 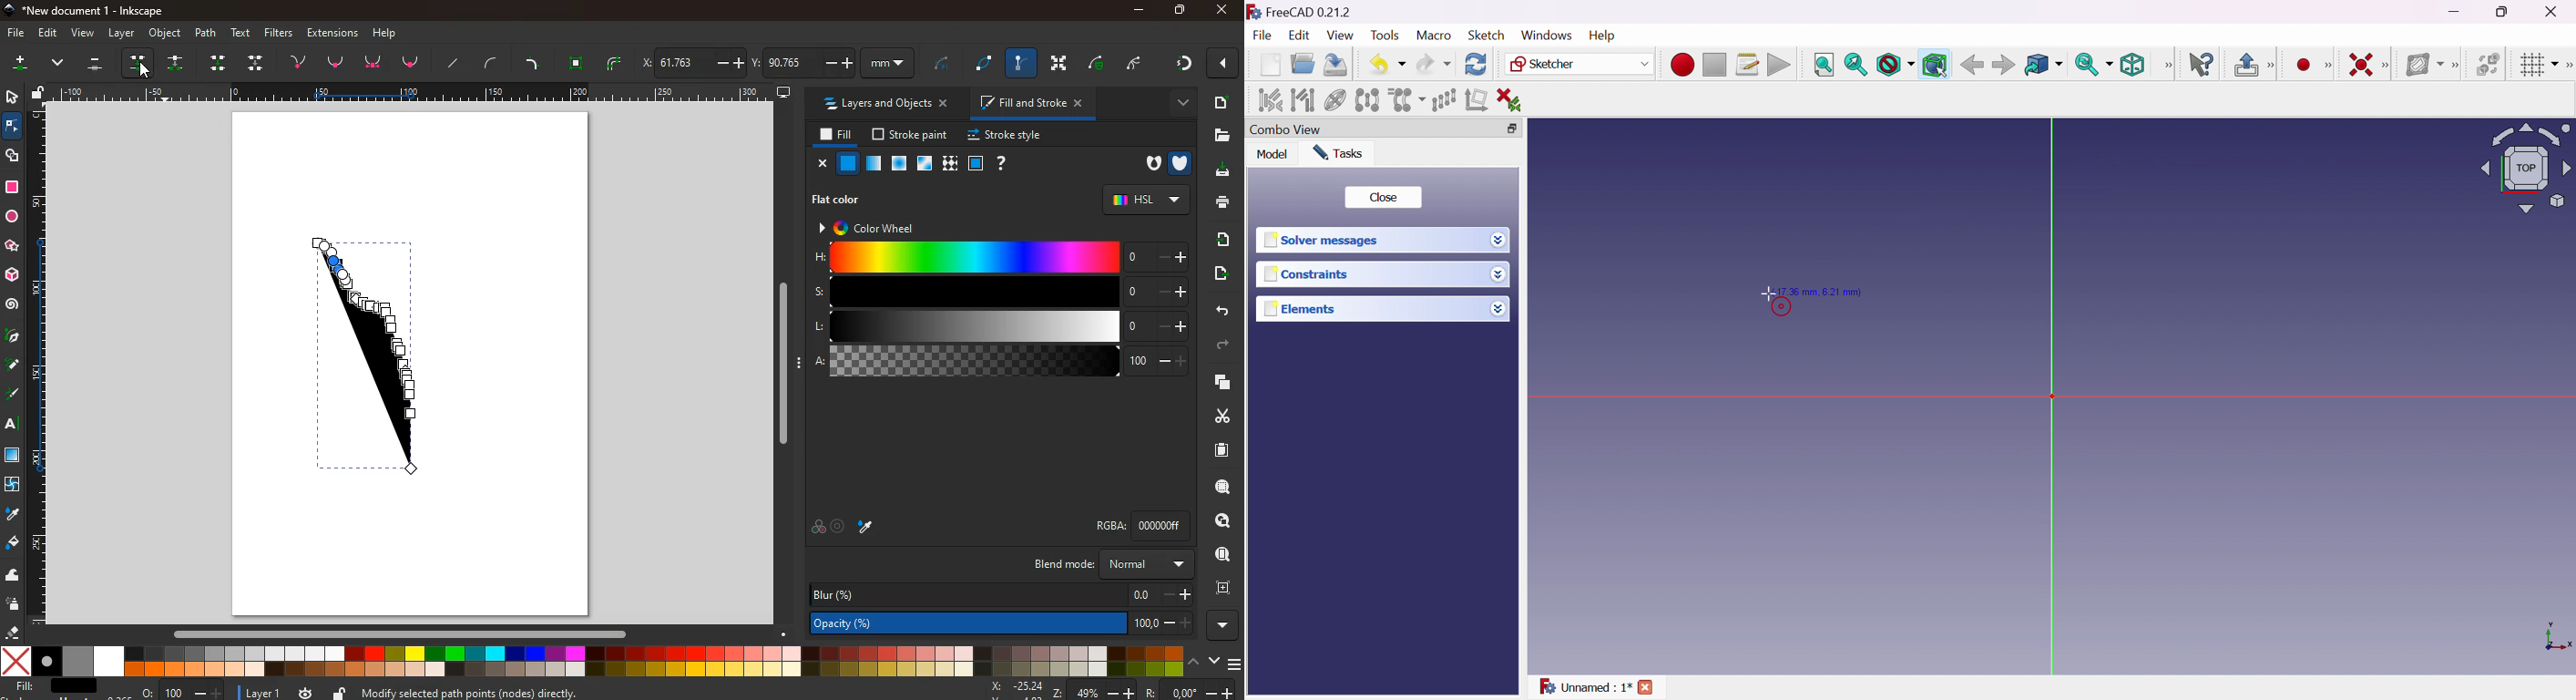 What do you see at coordinates (1434, 35) in the screenshot?
I see `Macro` at bounding box center [1434, 35].